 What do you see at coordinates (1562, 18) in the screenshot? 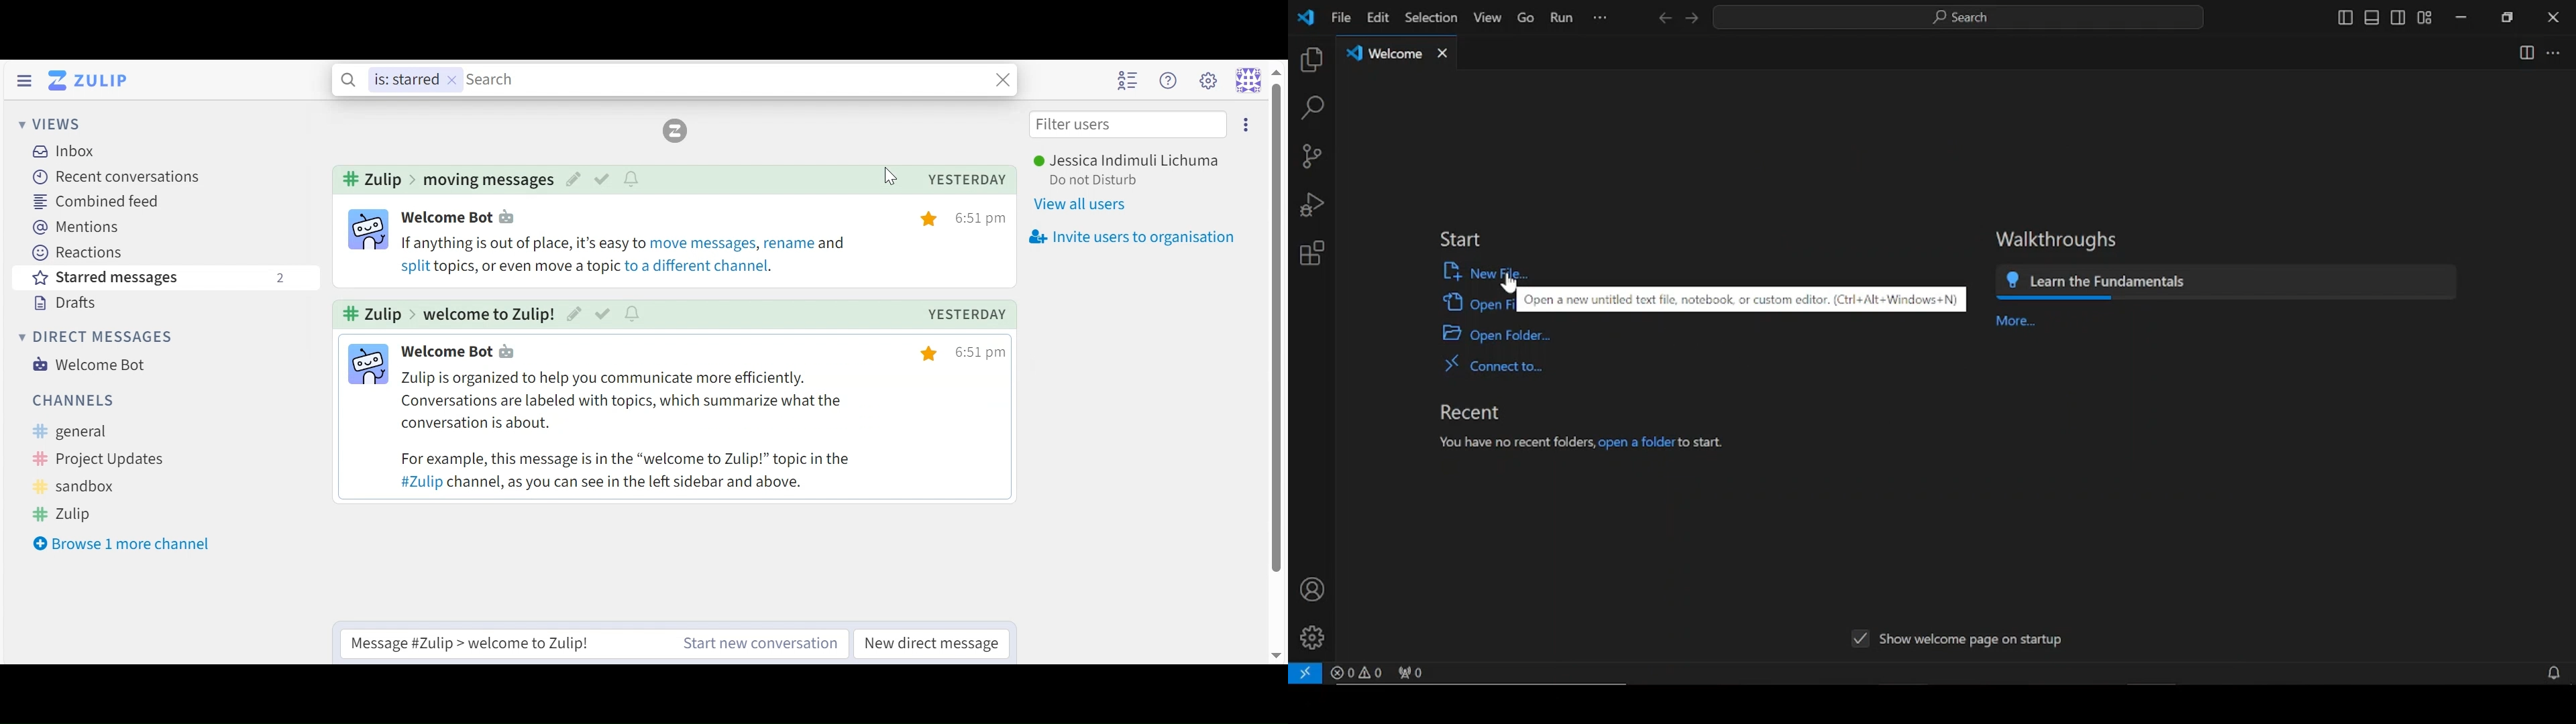
I see `run` at bounding box center [1562, 18].